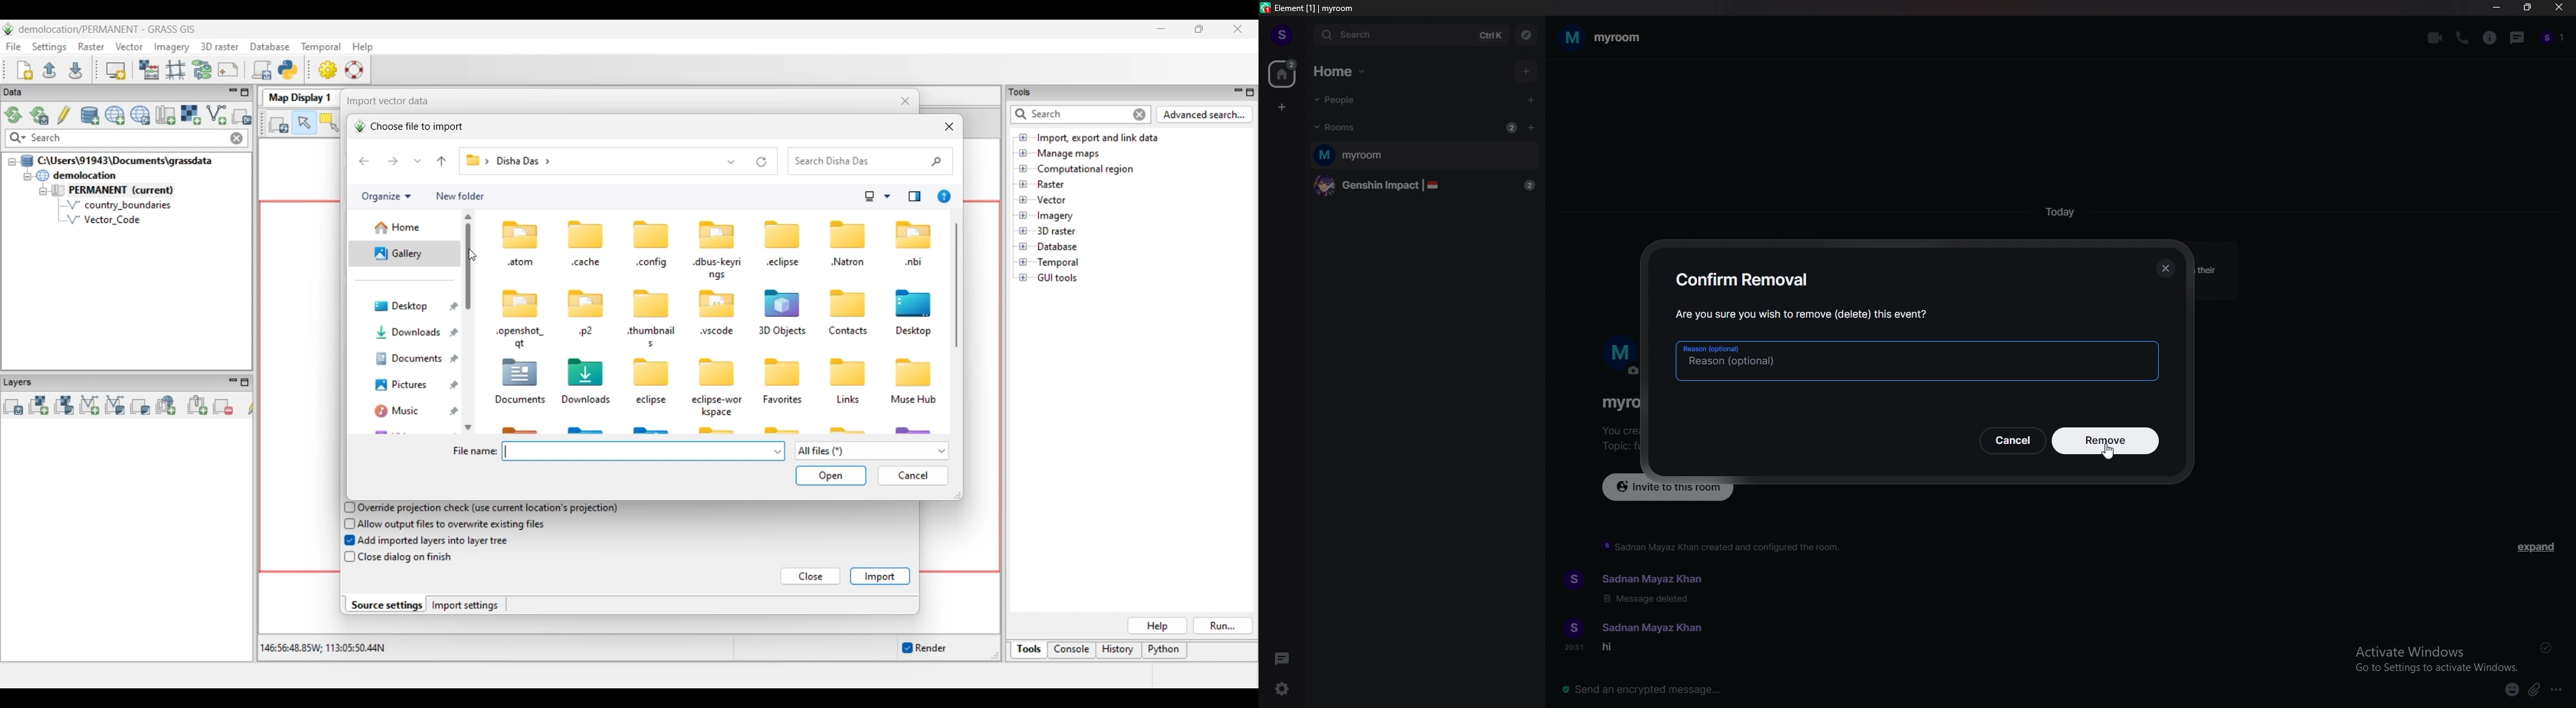 The height and width of the screenshot is (728, 2576). Describe the element at coordinates (1282, 34) in the screenshot. I see `profile` at that location.